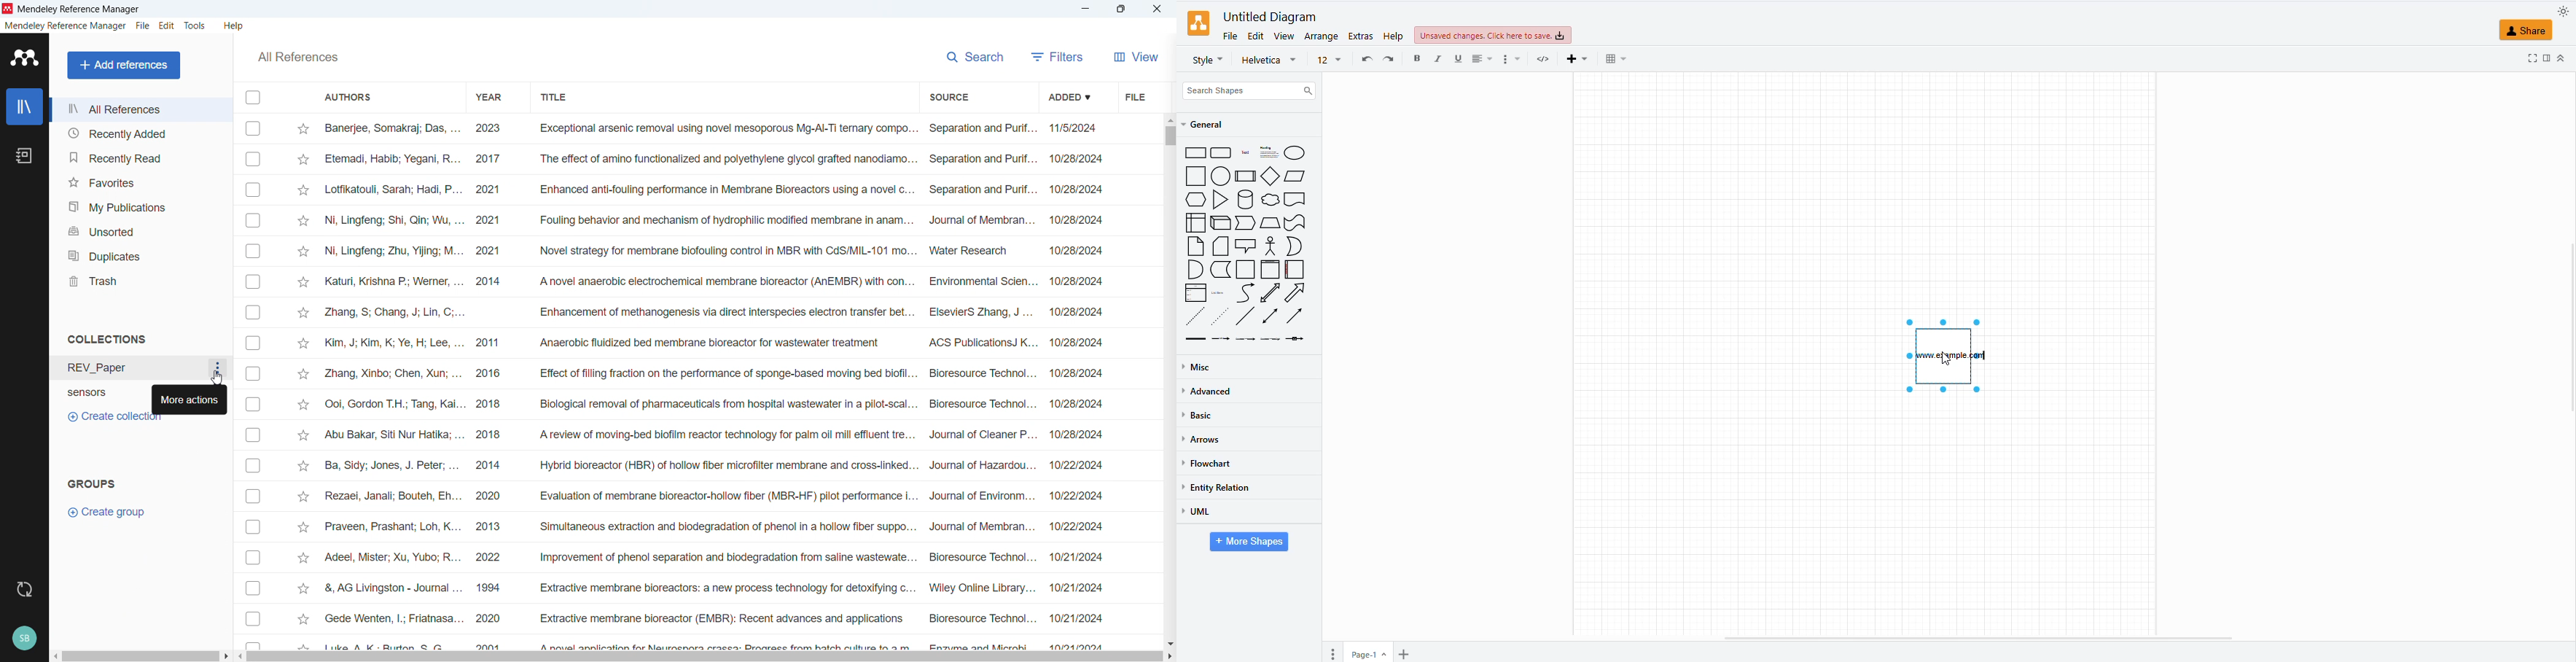 The image size is (2576, 672). Describe the element at coordinates (304, 497) in the screenshot. I see `Star mark respective publication` at that location.